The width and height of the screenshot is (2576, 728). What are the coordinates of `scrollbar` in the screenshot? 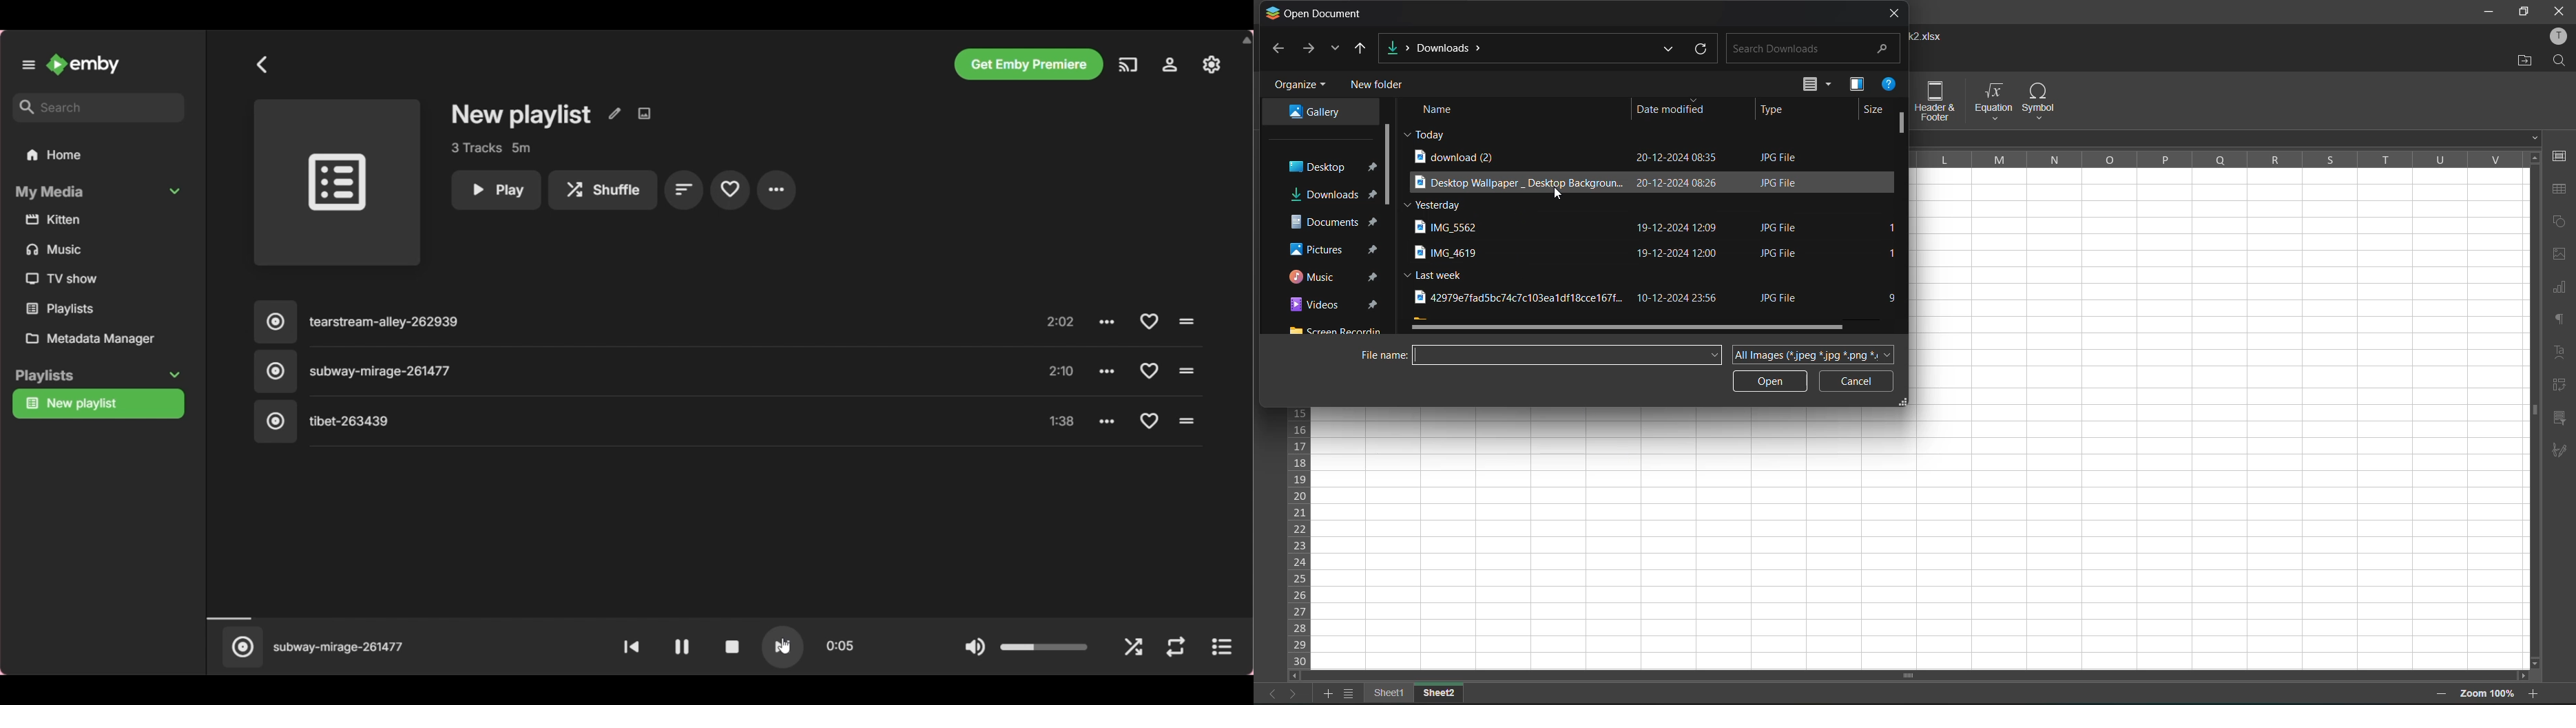 It's located at (1246, 353).